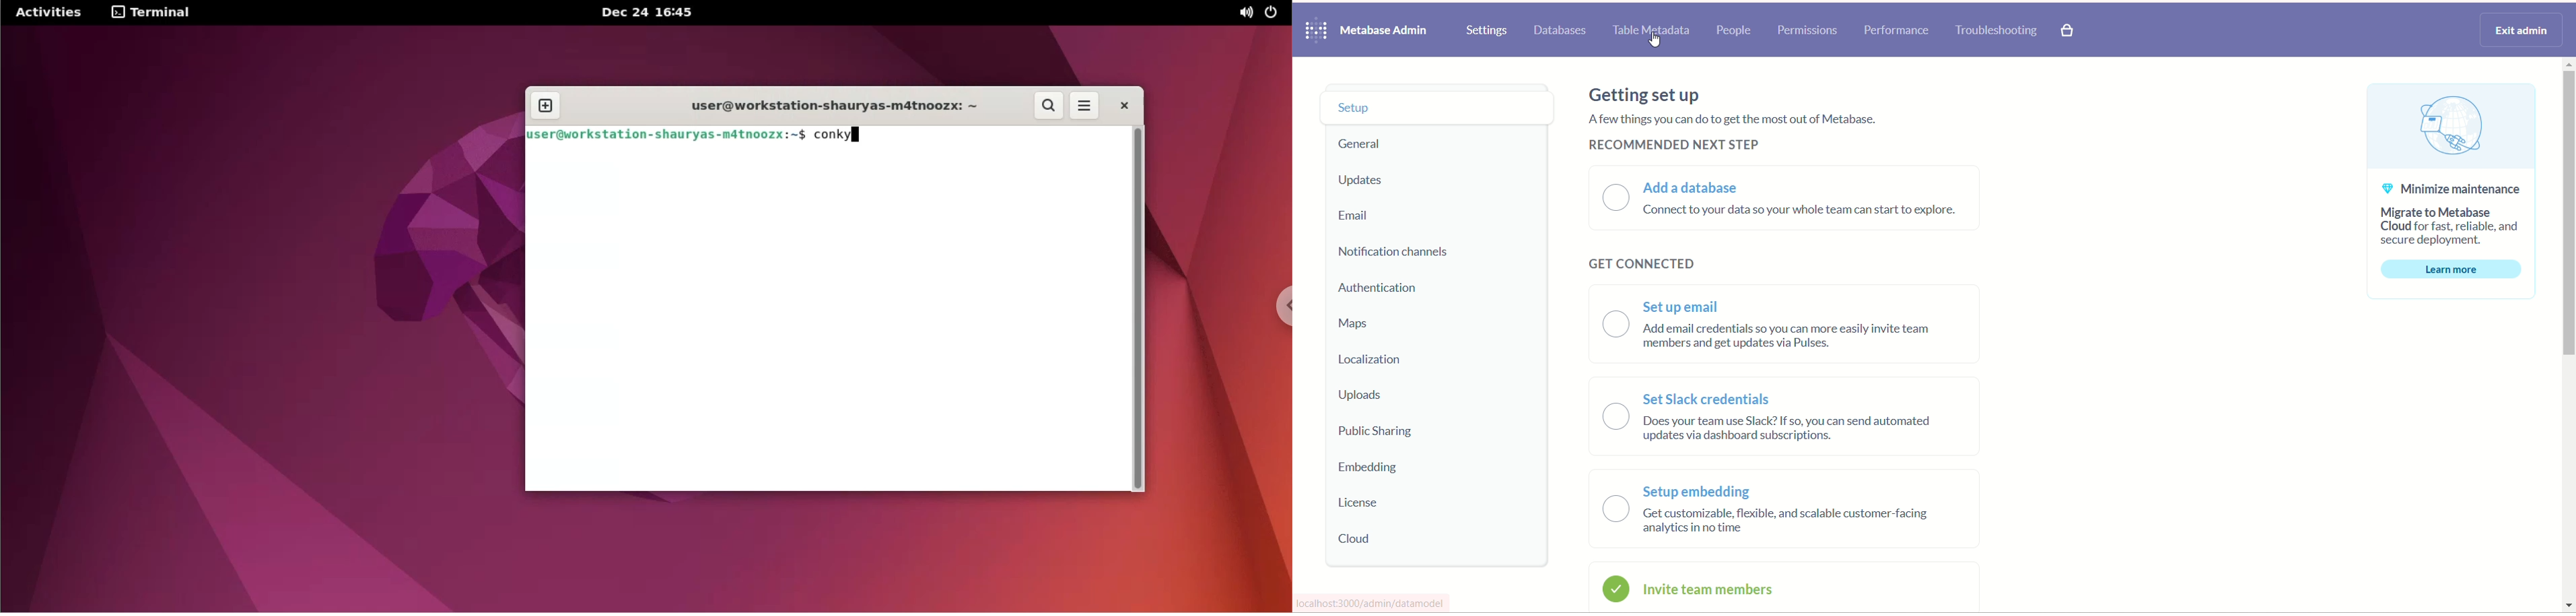  What do you see at coordinates (1365, 505) in the screenshot?
I see `license` at bounding box center [1365, 505].